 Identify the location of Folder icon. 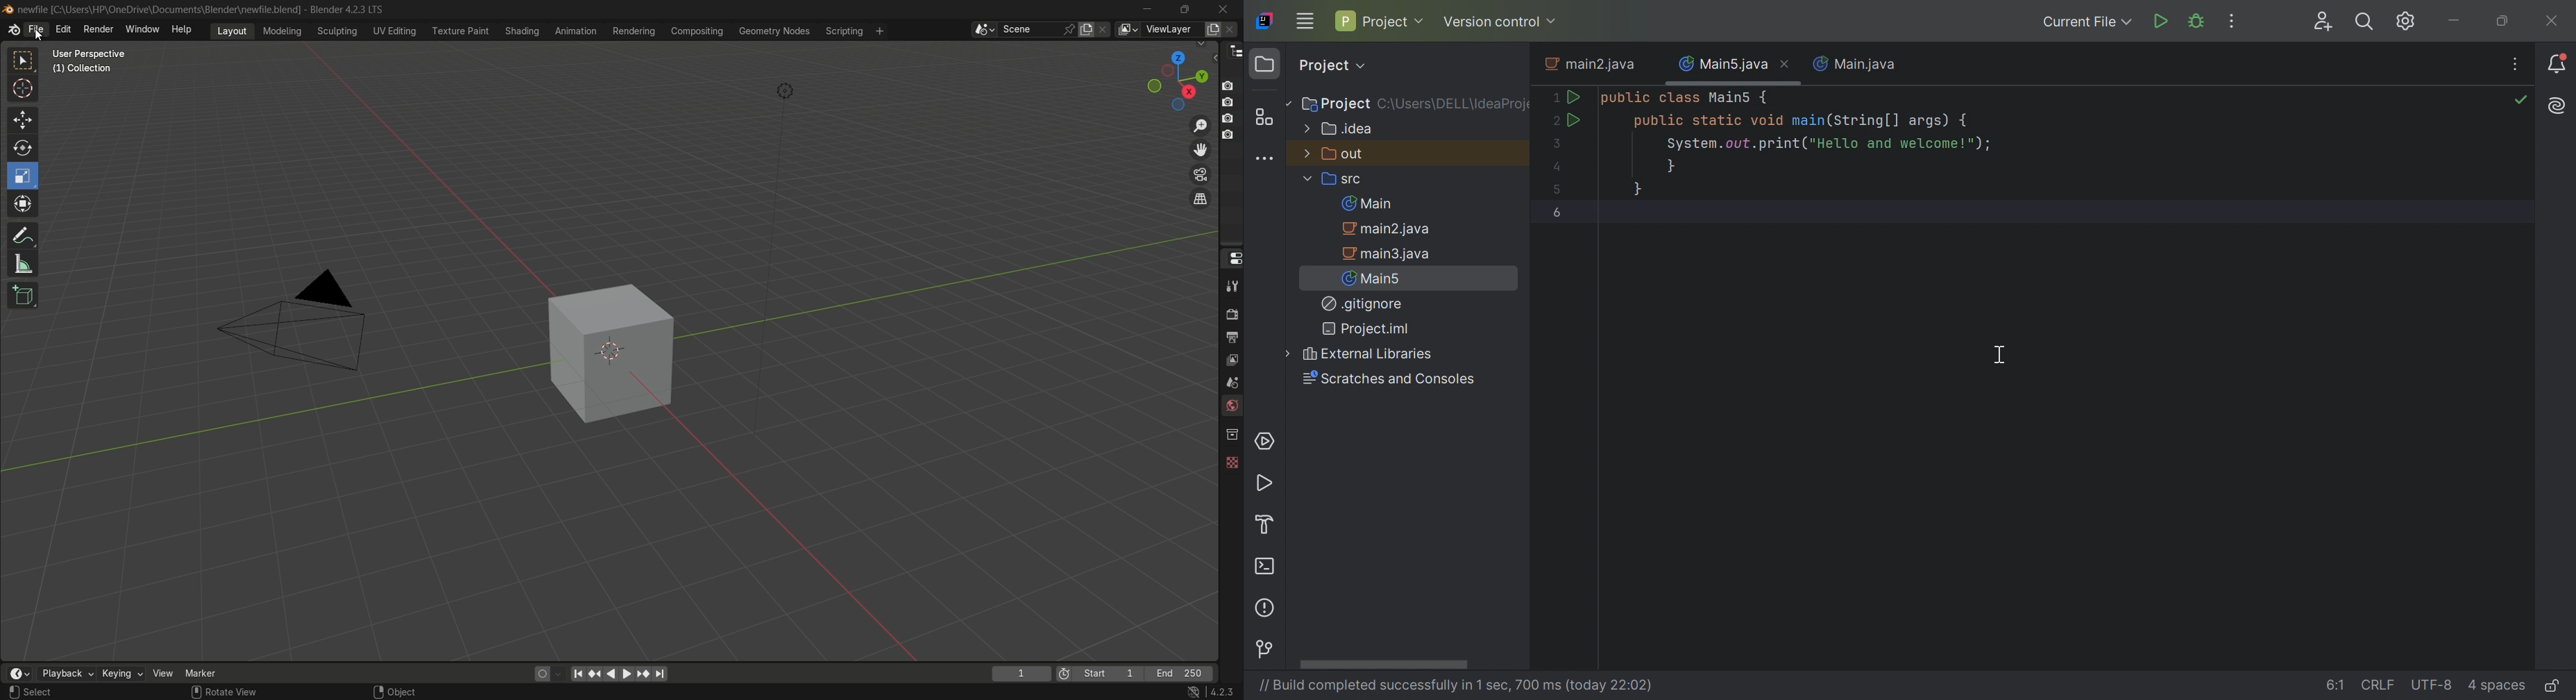
(1264, 64).